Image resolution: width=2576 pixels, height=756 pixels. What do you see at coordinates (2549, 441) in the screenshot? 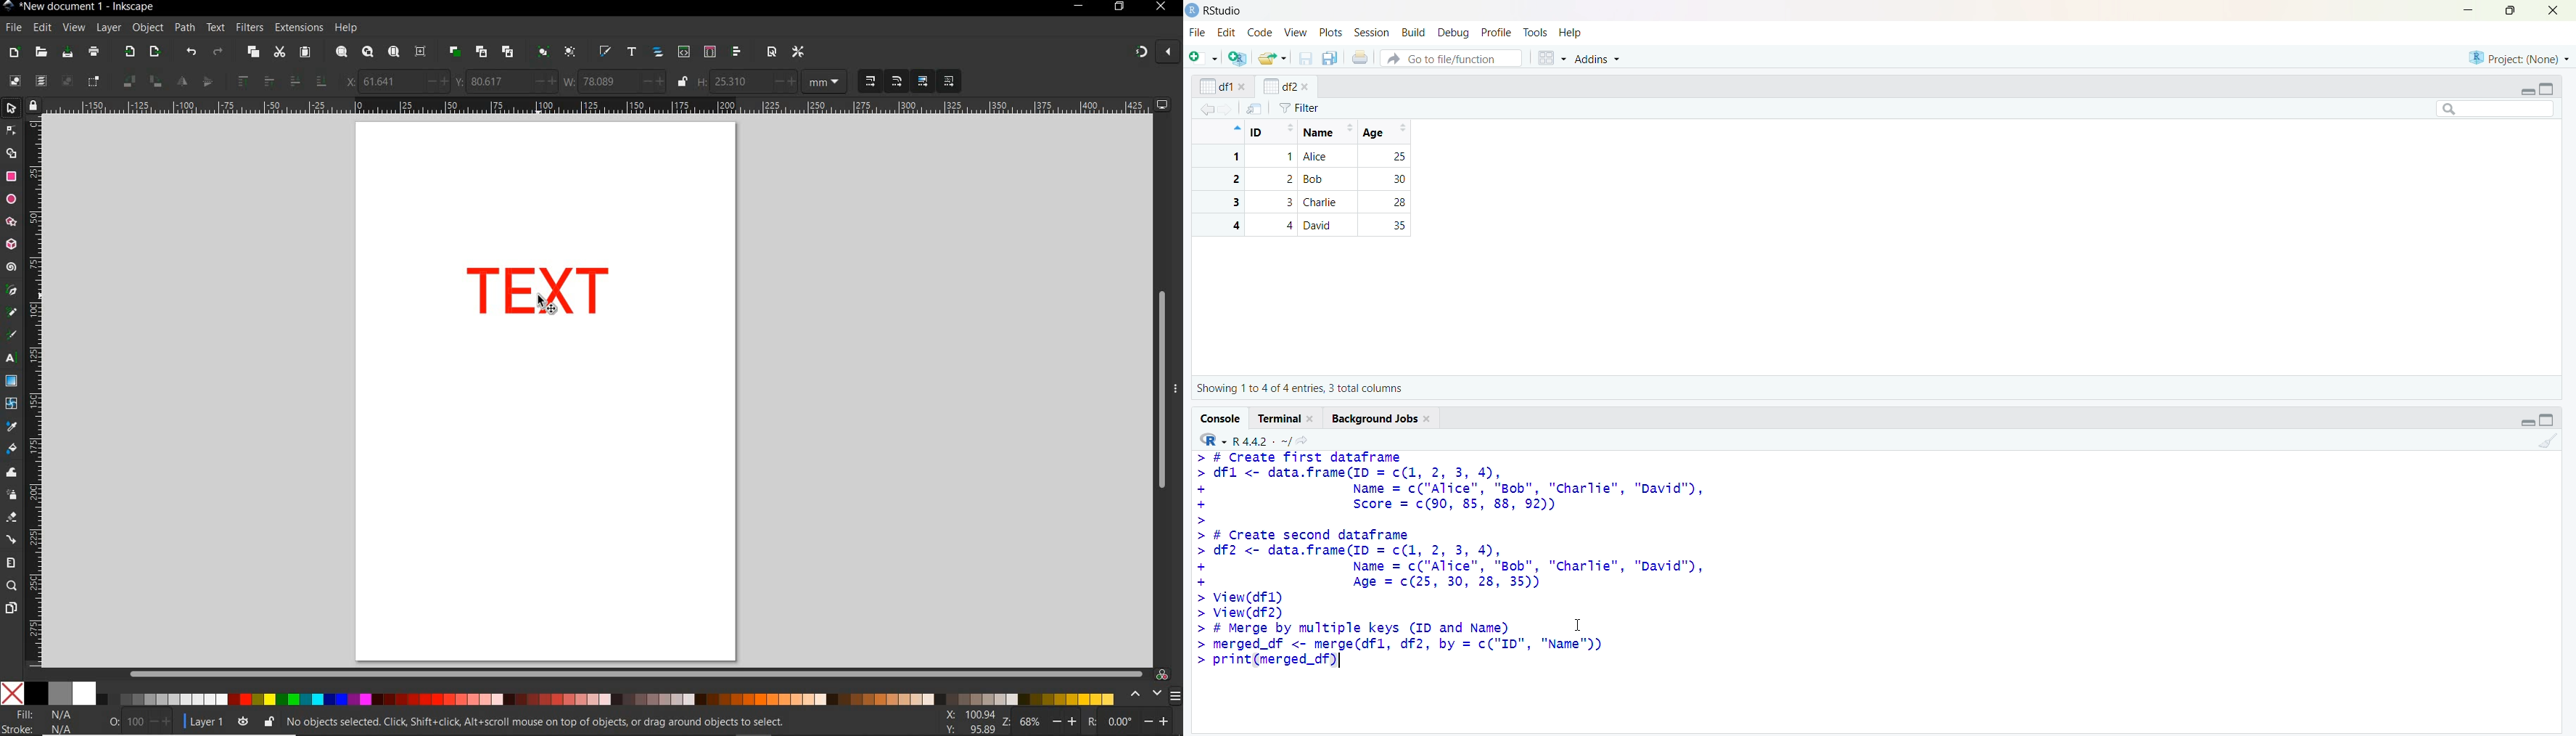
I see `clean` at bounding box center [2549, 441].